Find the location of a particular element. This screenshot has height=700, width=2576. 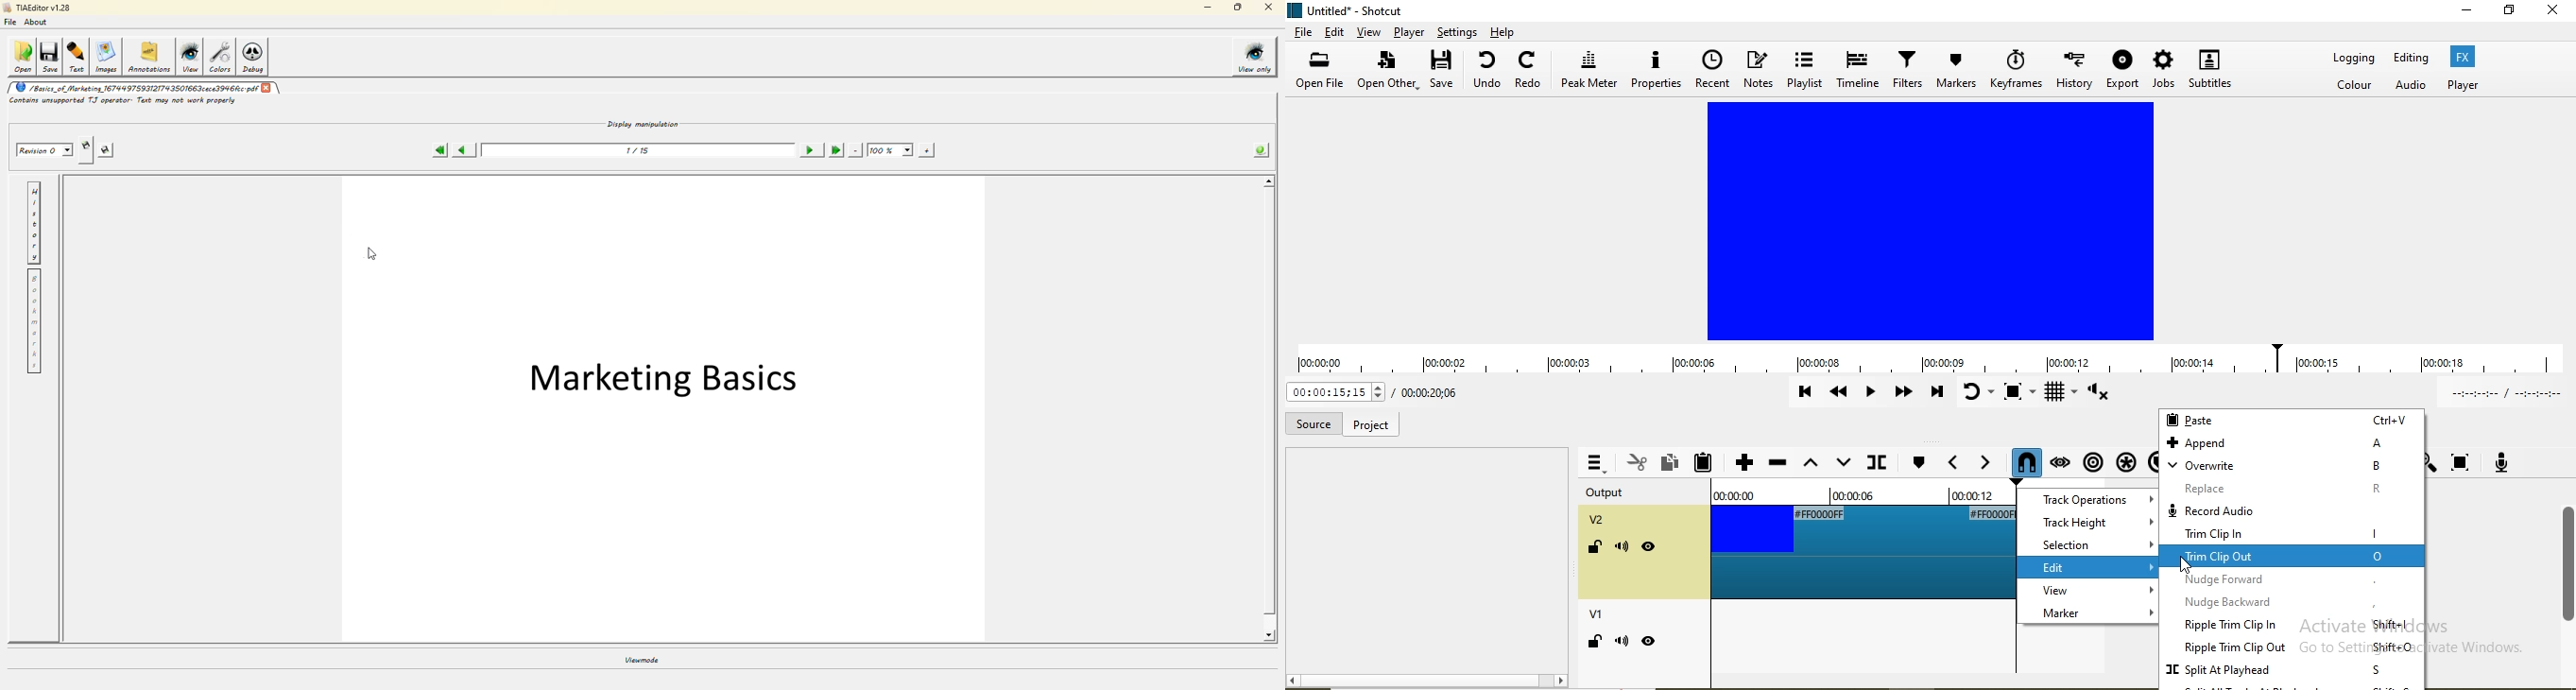

jobs is located at coordinates (2165, 67).